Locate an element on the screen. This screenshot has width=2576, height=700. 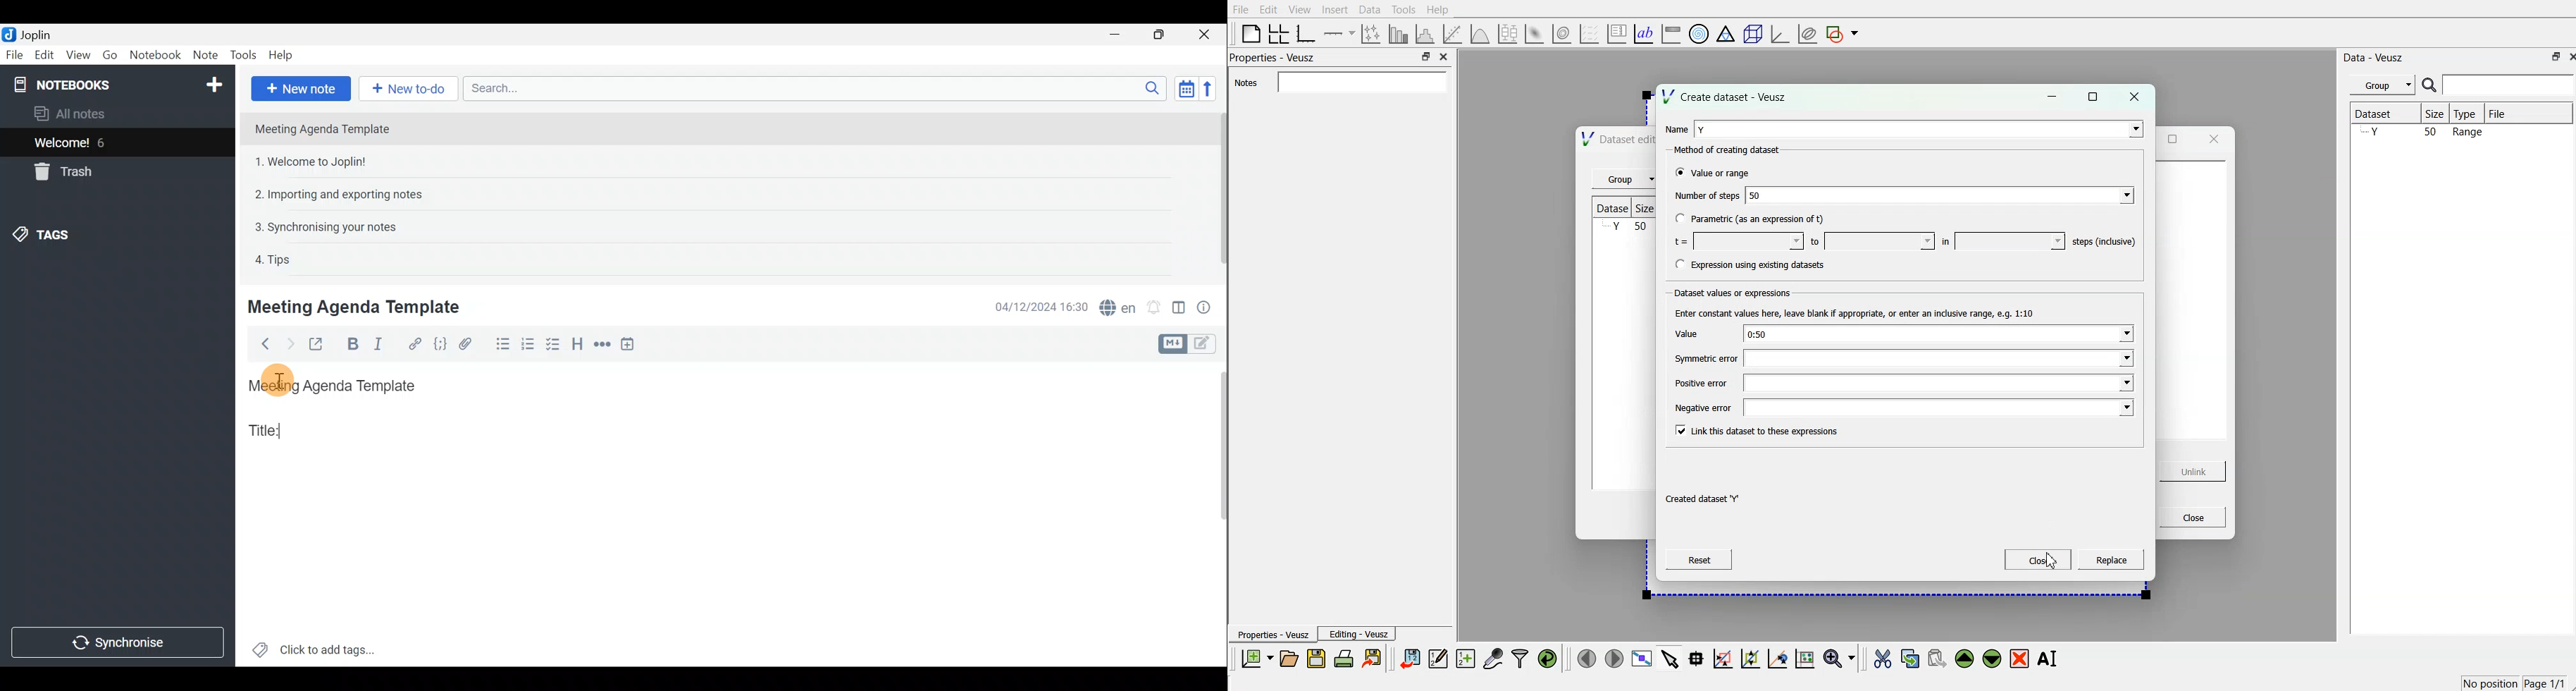
Notebook is located at coordinates (156, 54).